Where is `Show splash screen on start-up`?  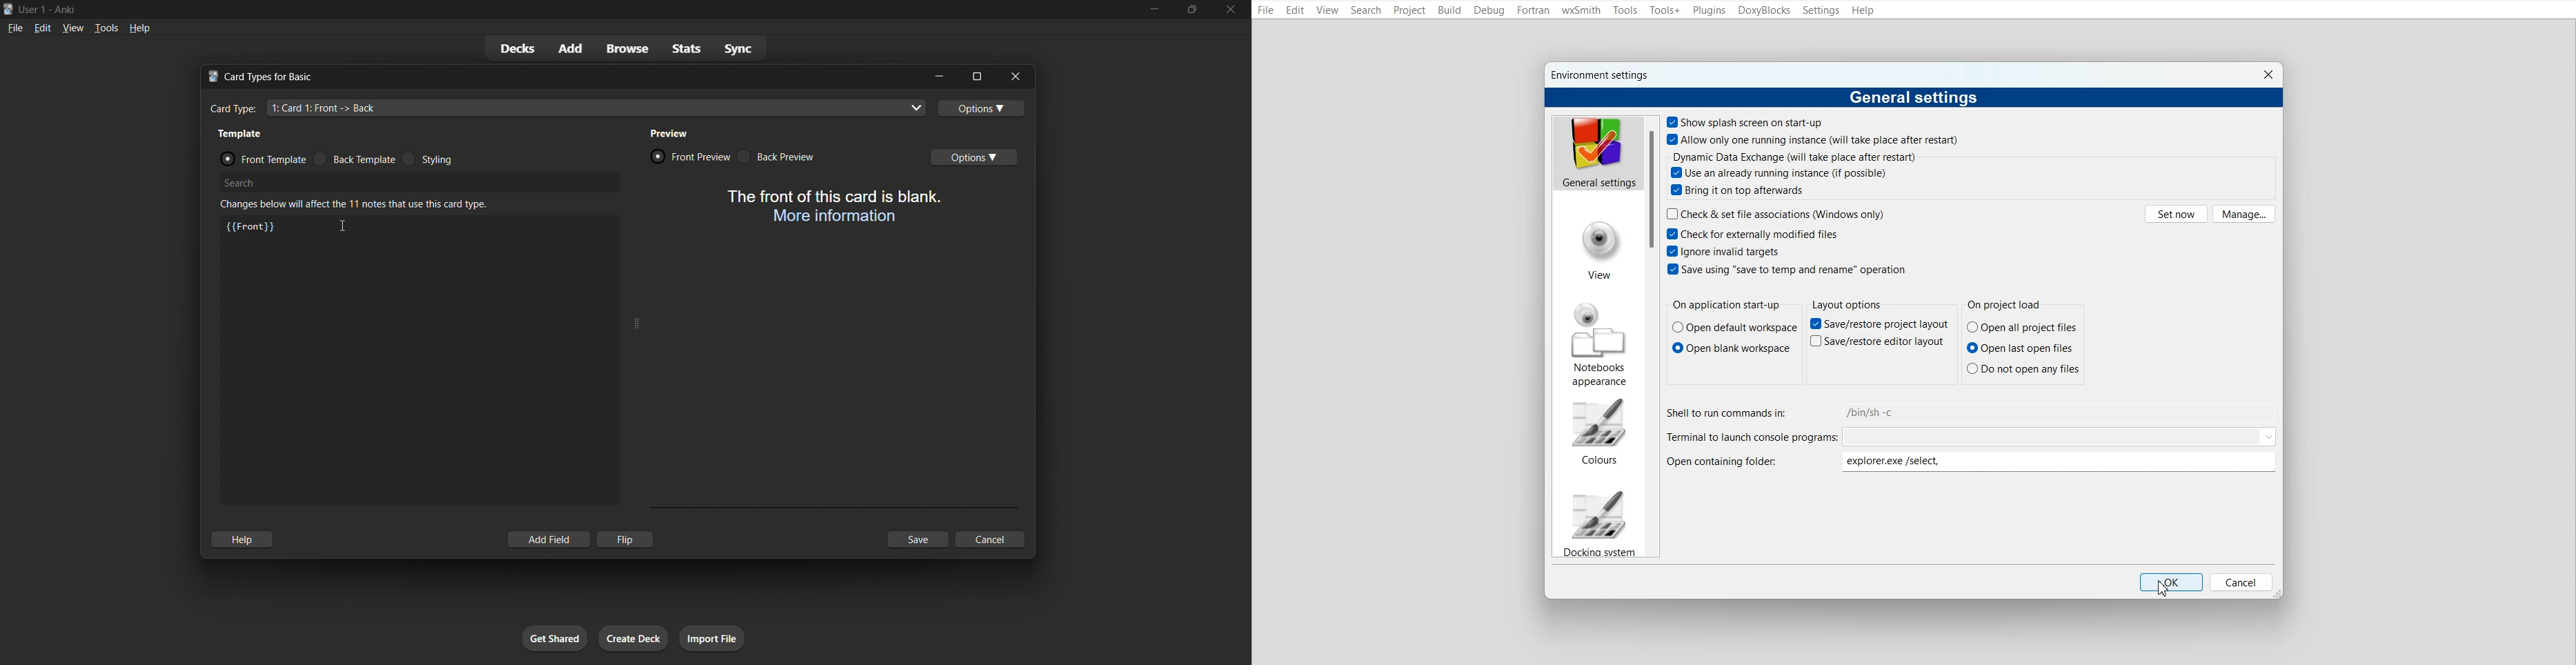
Show splash screen on start-up is located at coordinates (1746, 121).